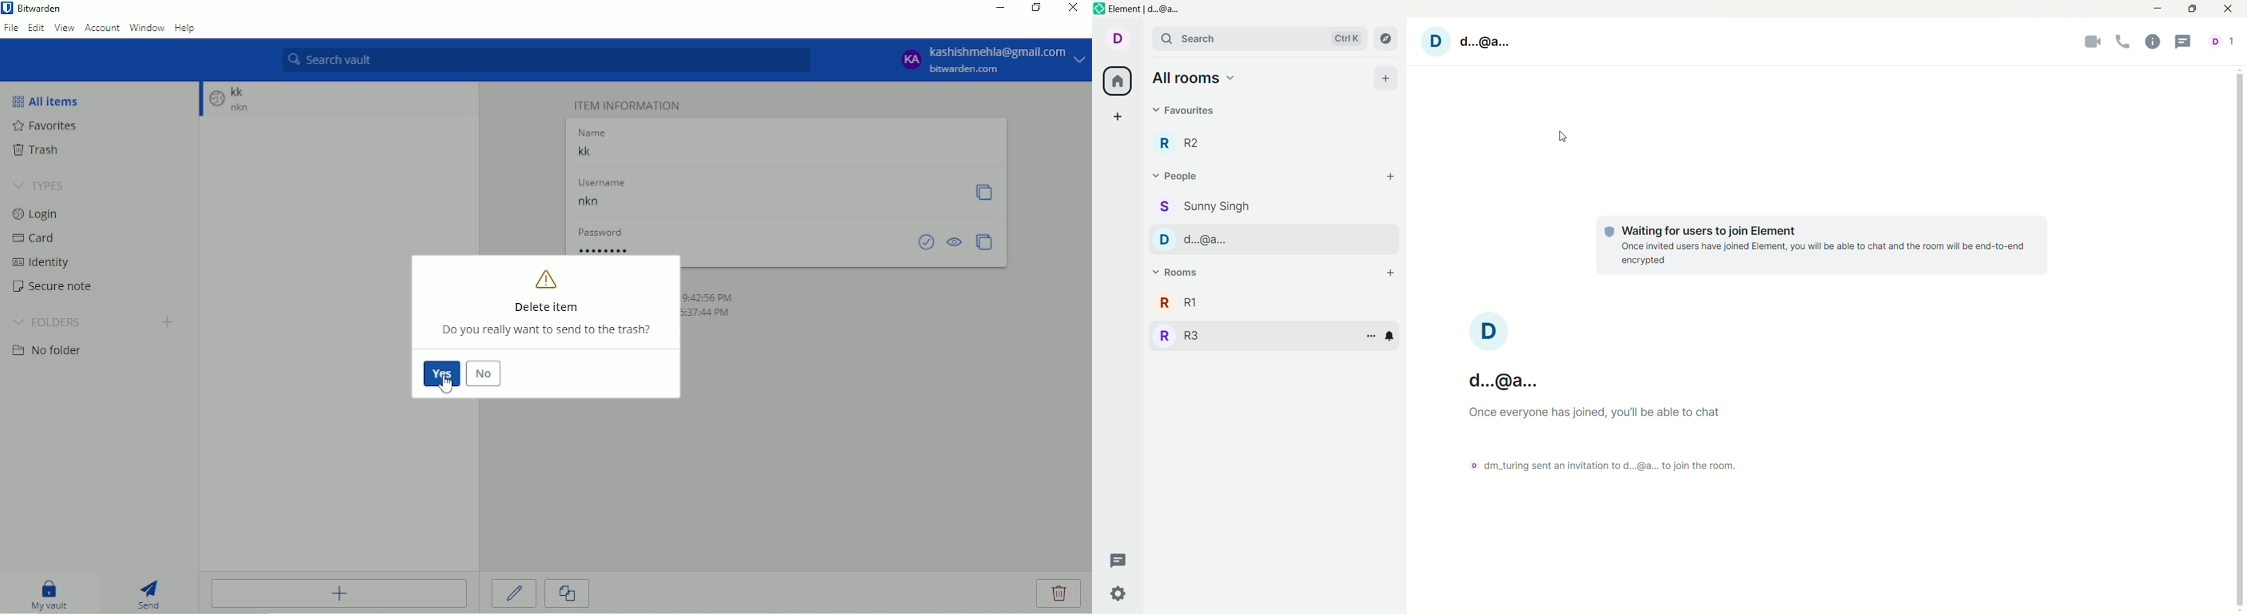 The width and height of the screenshot is (2268, 616). What do you see at coordinates (926, 242) in the screenshot?
I see `Check if password has been exposed` at bounding box center [926, 242].